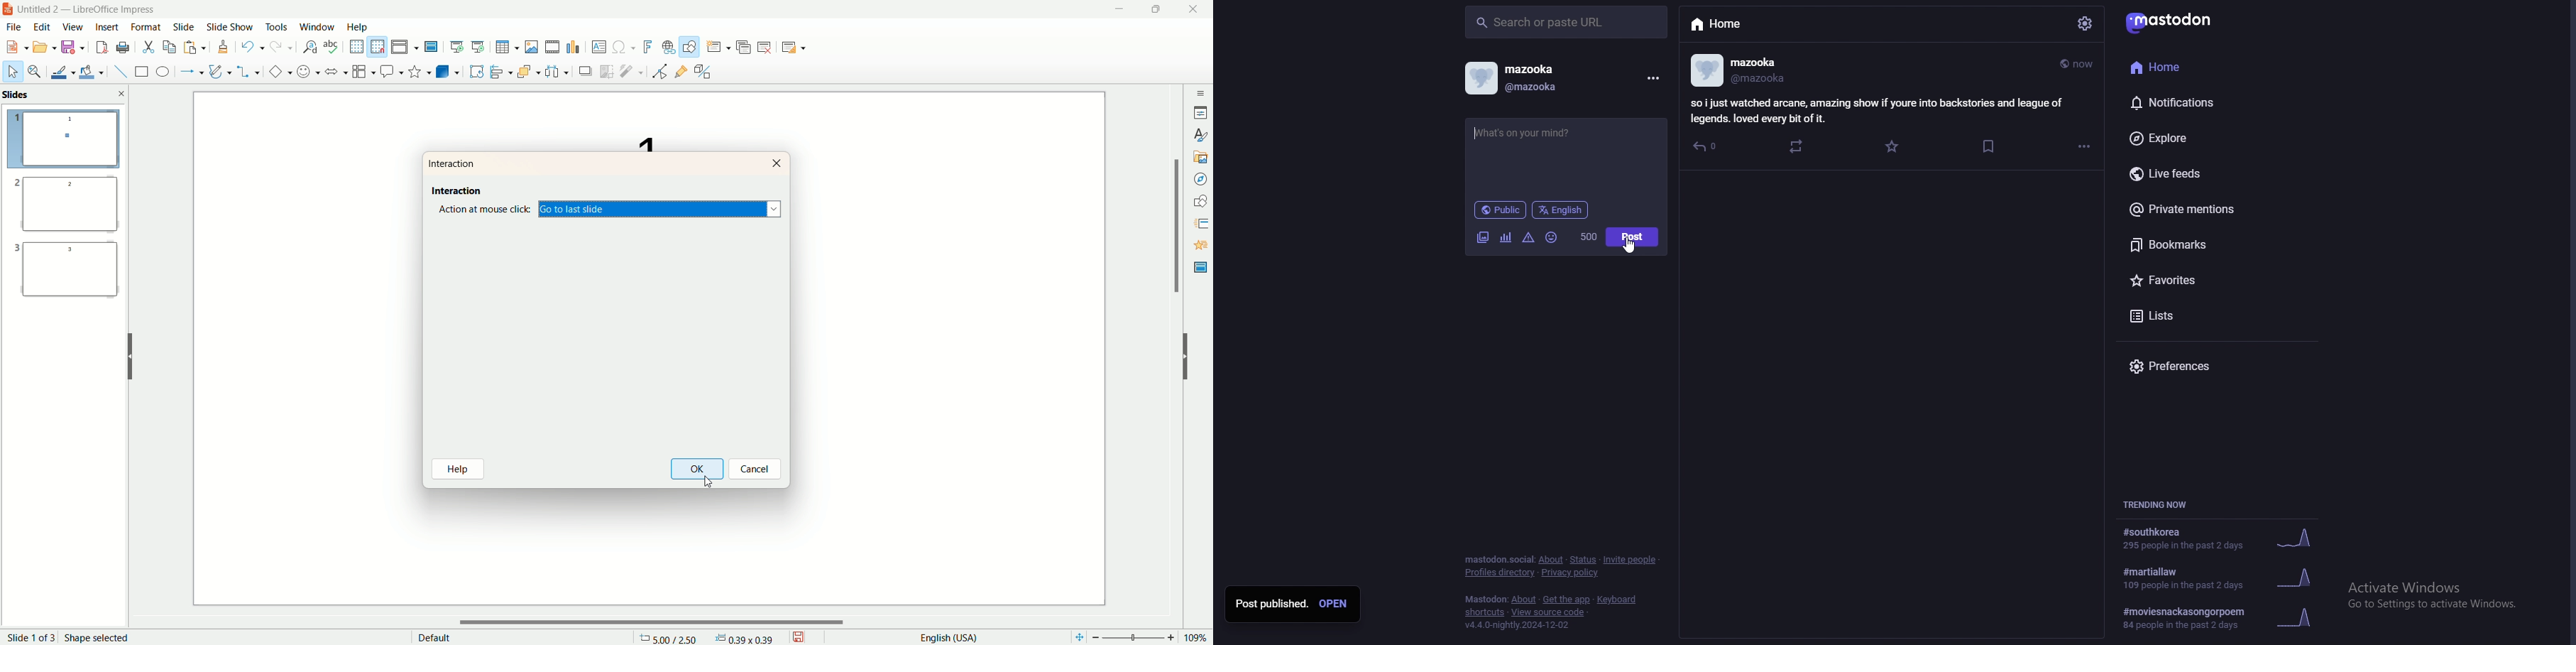  Describe the element at coordinates (73, 48) in the screenshot. I see `save` at that location.